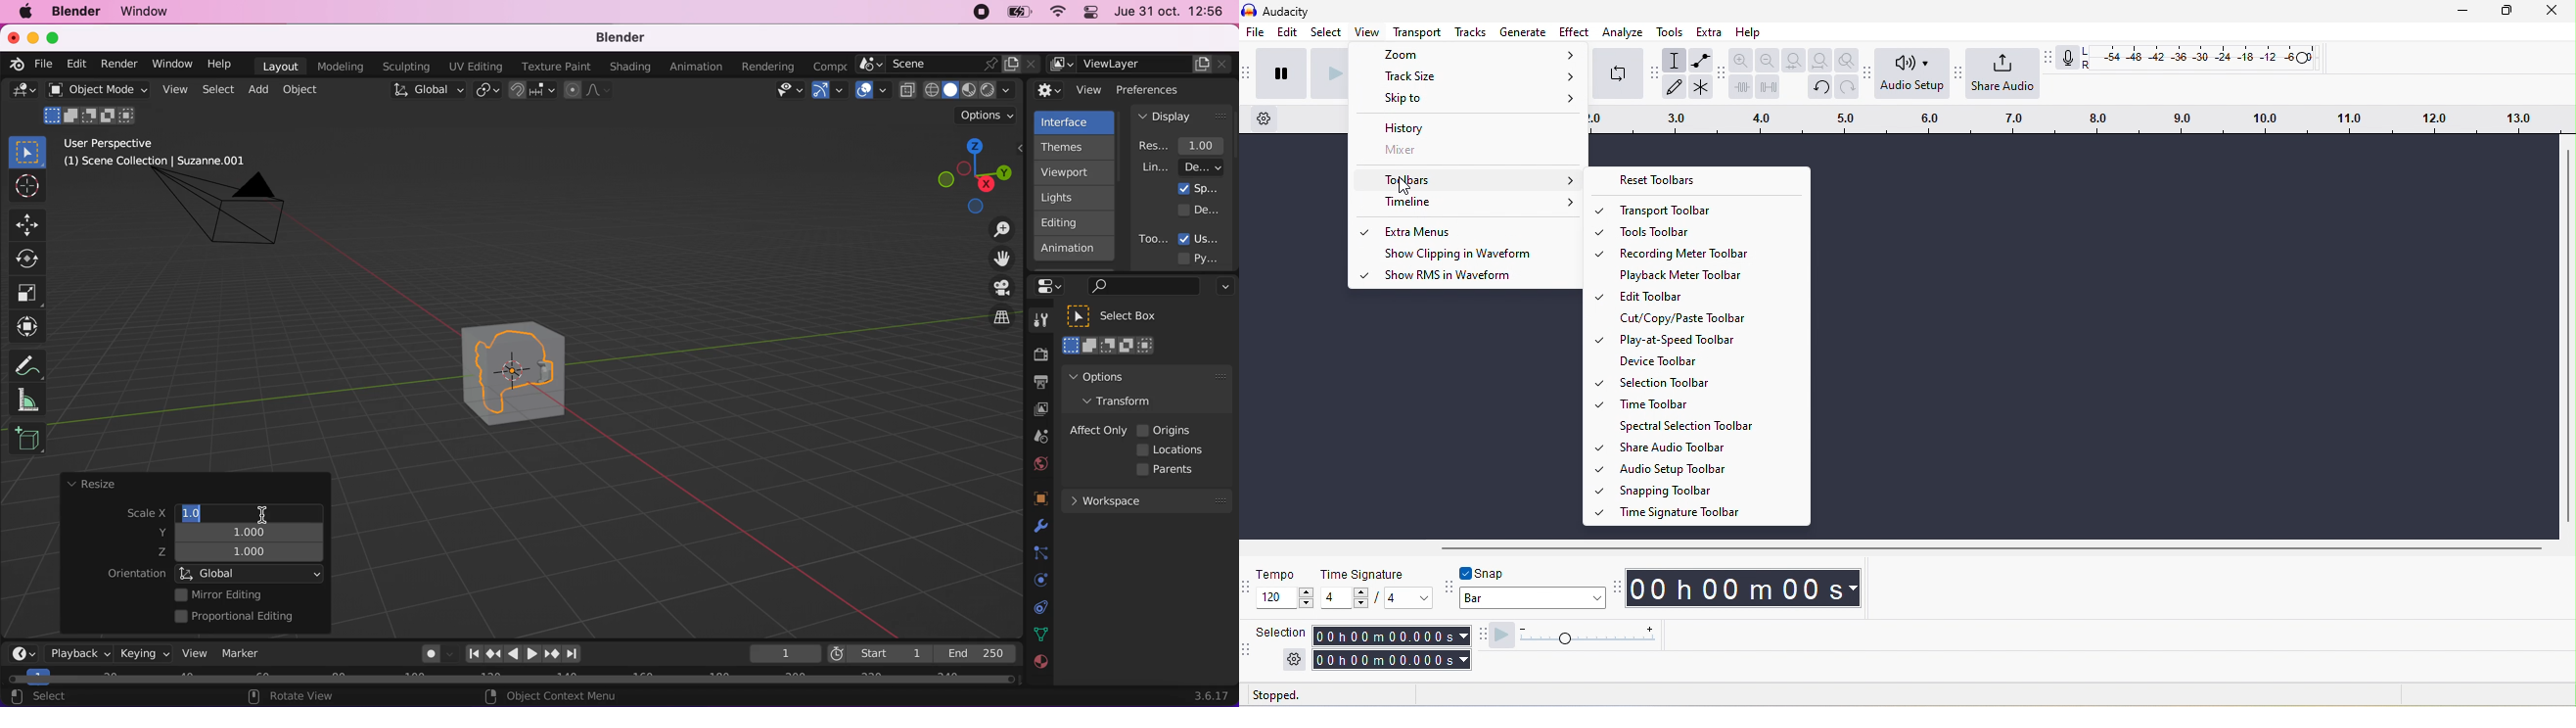  I want to click on playback, so click(76, 653).